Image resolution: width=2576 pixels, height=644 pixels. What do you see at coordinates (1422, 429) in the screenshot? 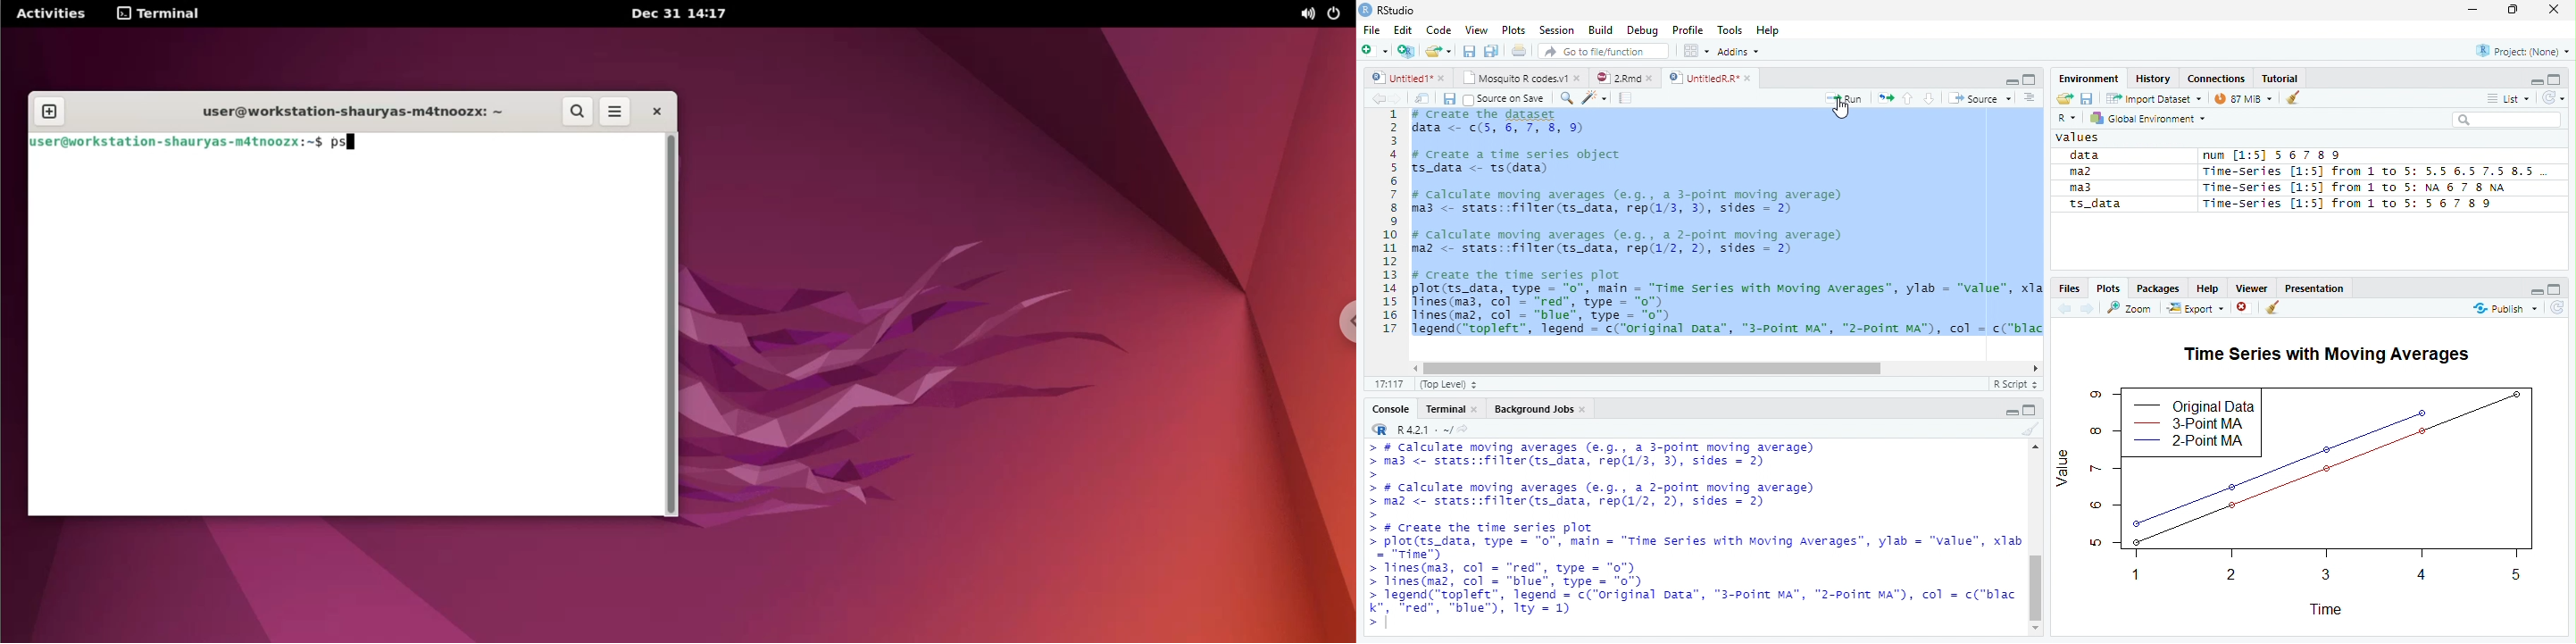
I see `R 4.2.1 . ~/` at bounding box center [1422, 429].